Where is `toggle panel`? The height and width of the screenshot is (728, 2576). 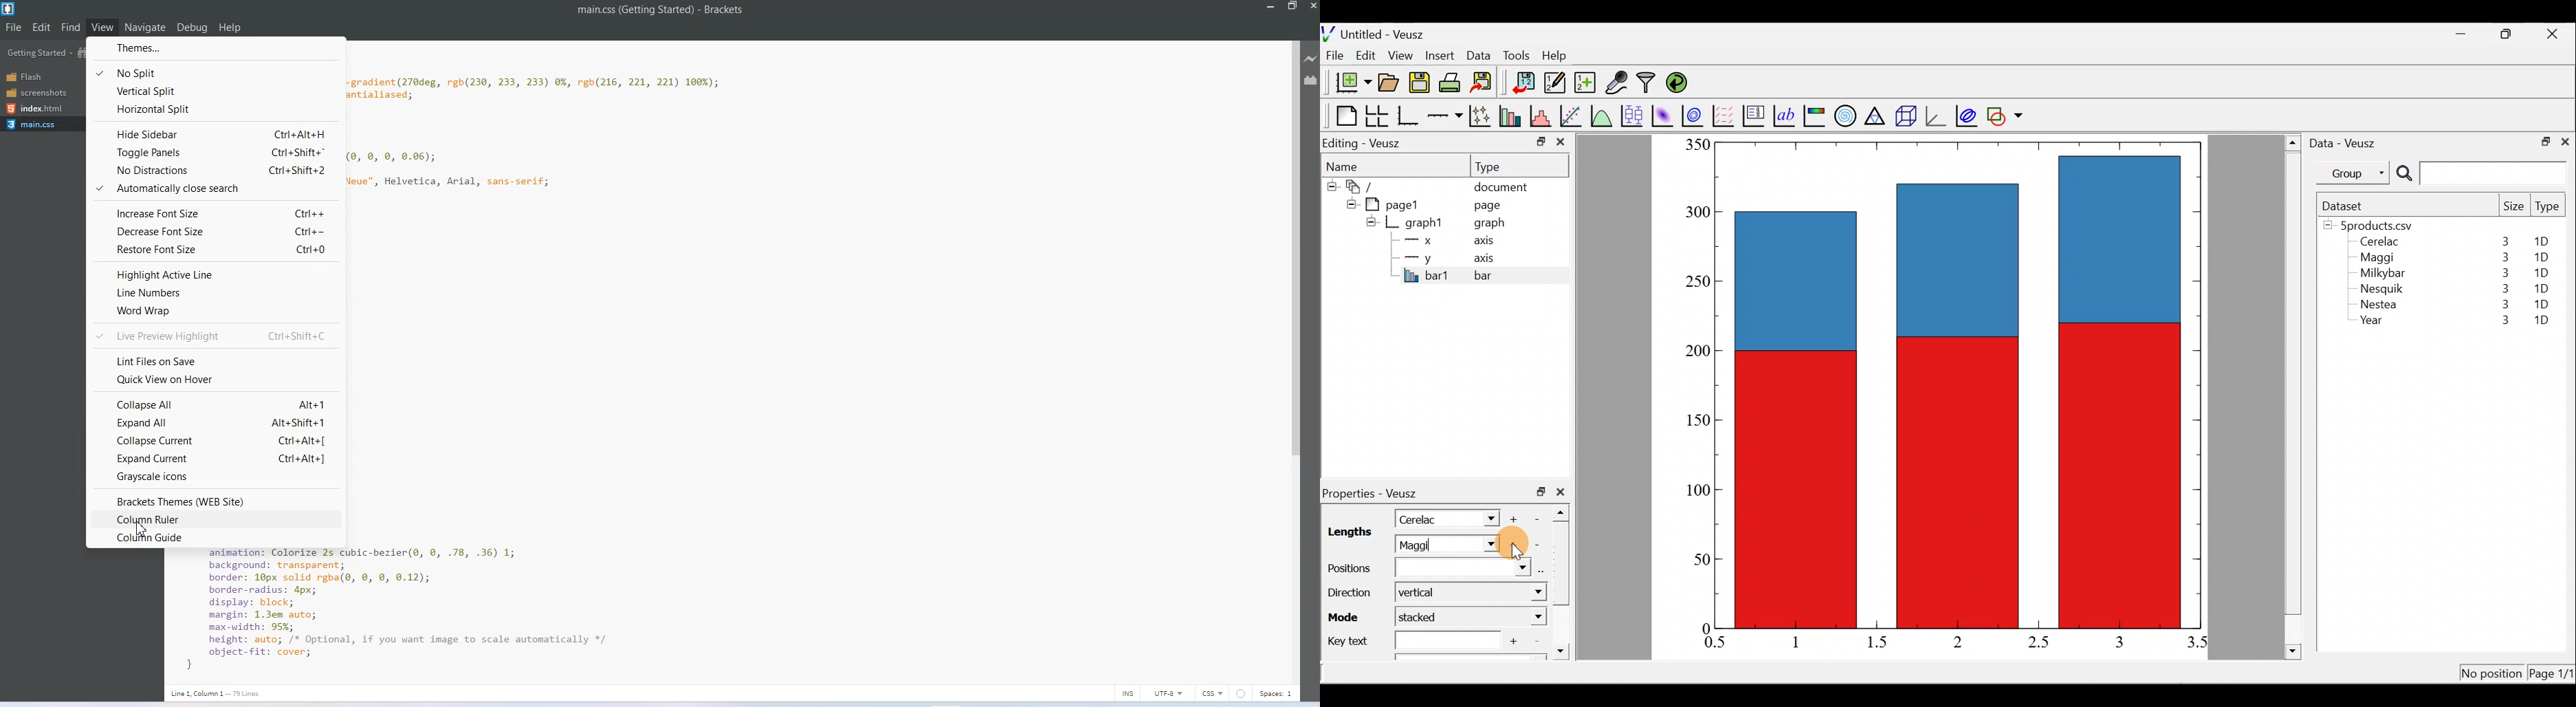 toggle panel is located at coordinates (214, 151).